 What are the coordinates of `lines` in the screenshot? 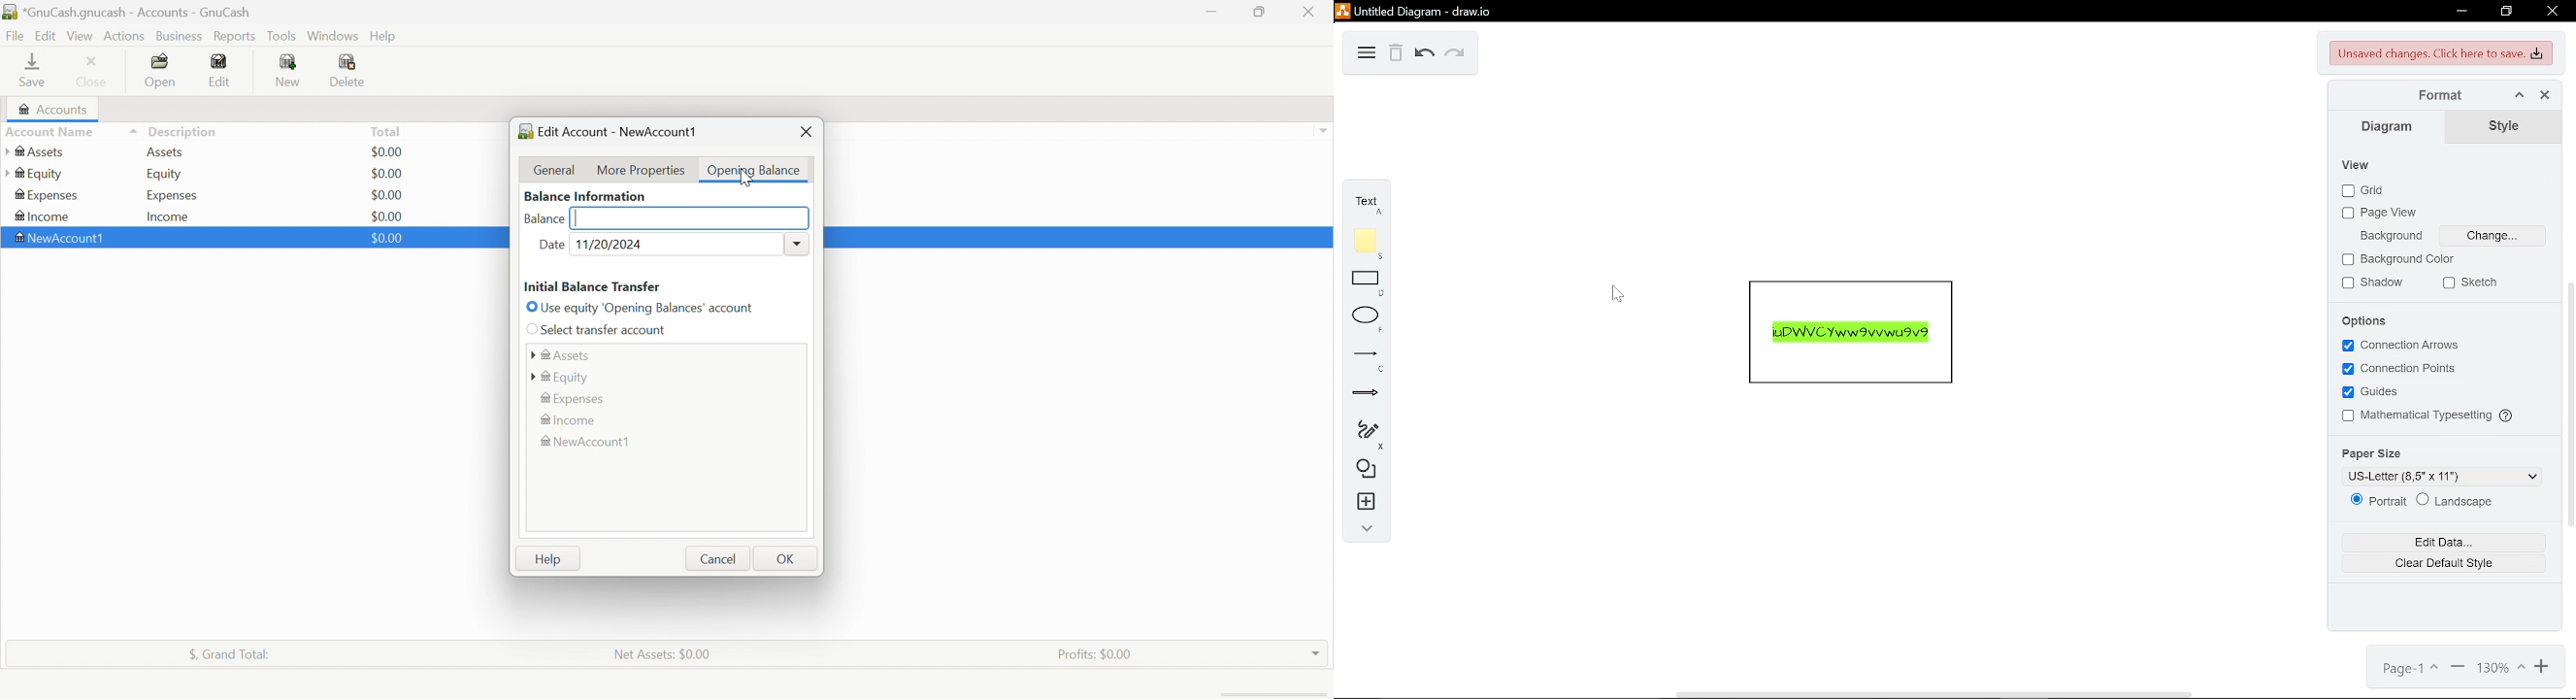 It's located at (1360, 357).